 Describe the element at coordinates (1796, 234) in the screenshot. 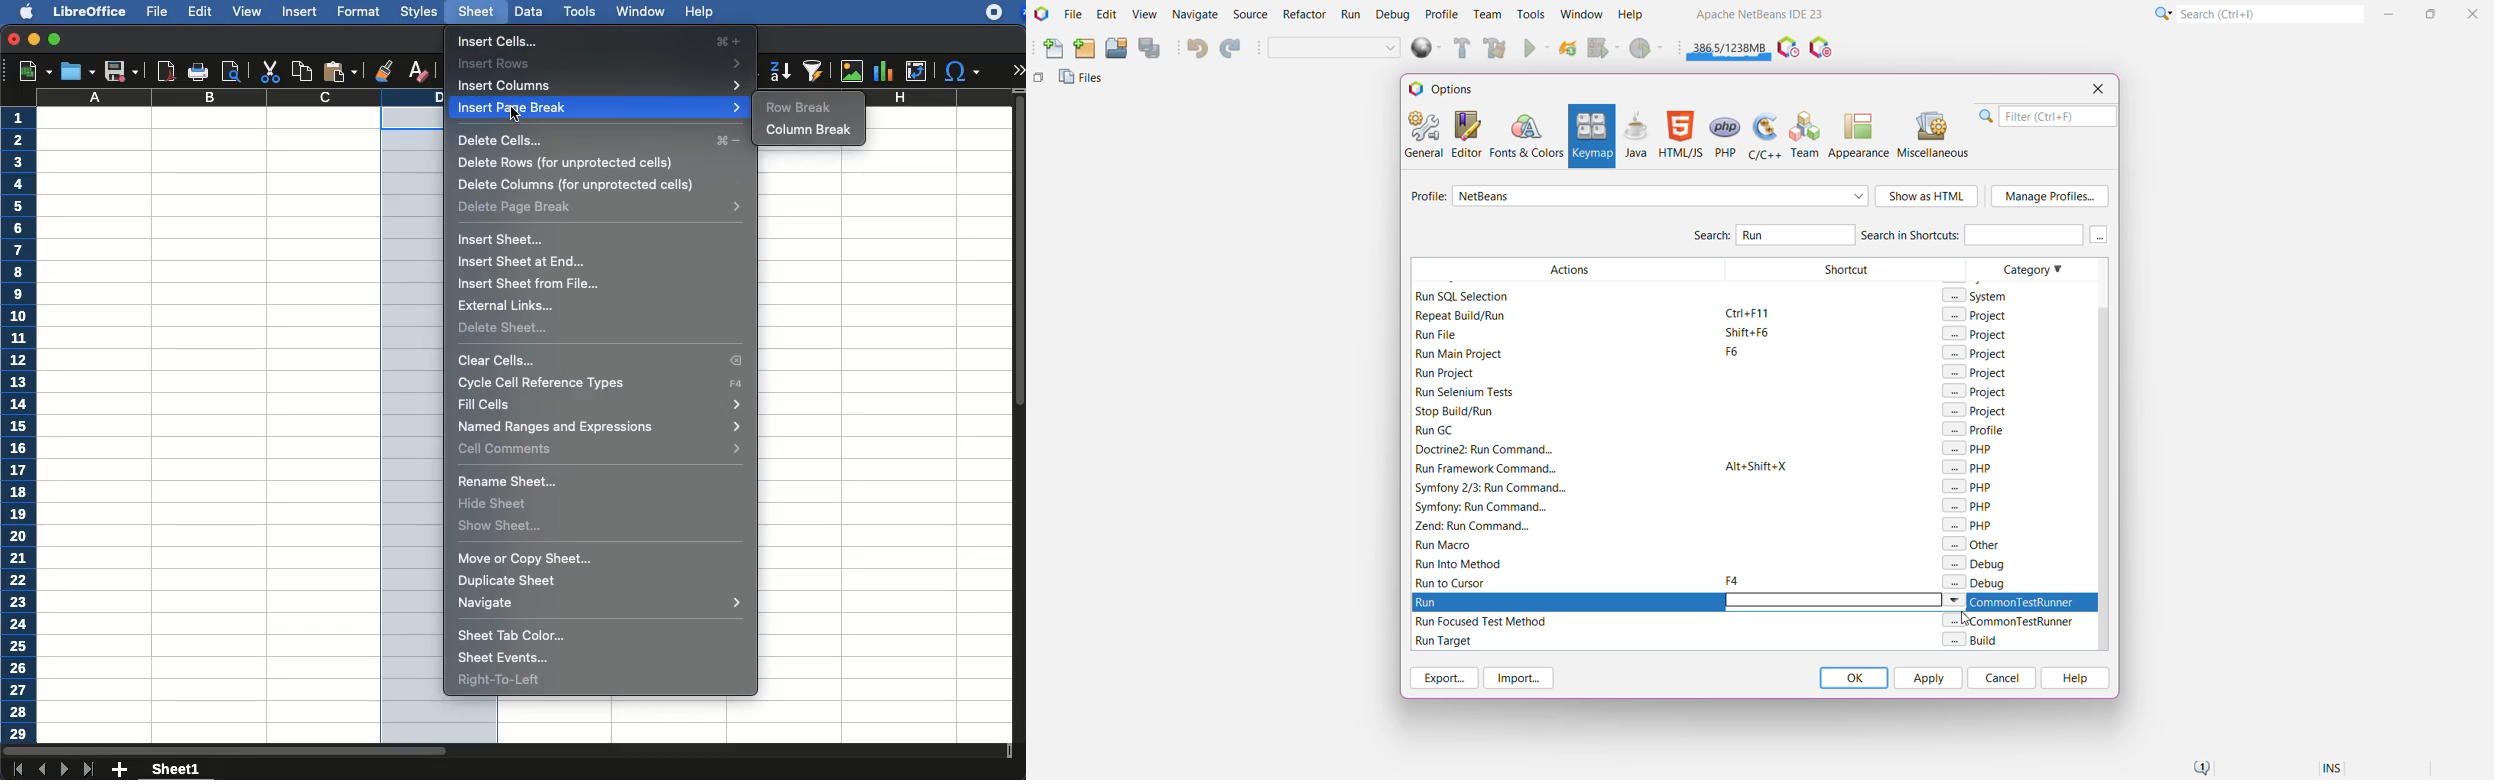

I see `Type and Search for 'Run' Action` at that location.